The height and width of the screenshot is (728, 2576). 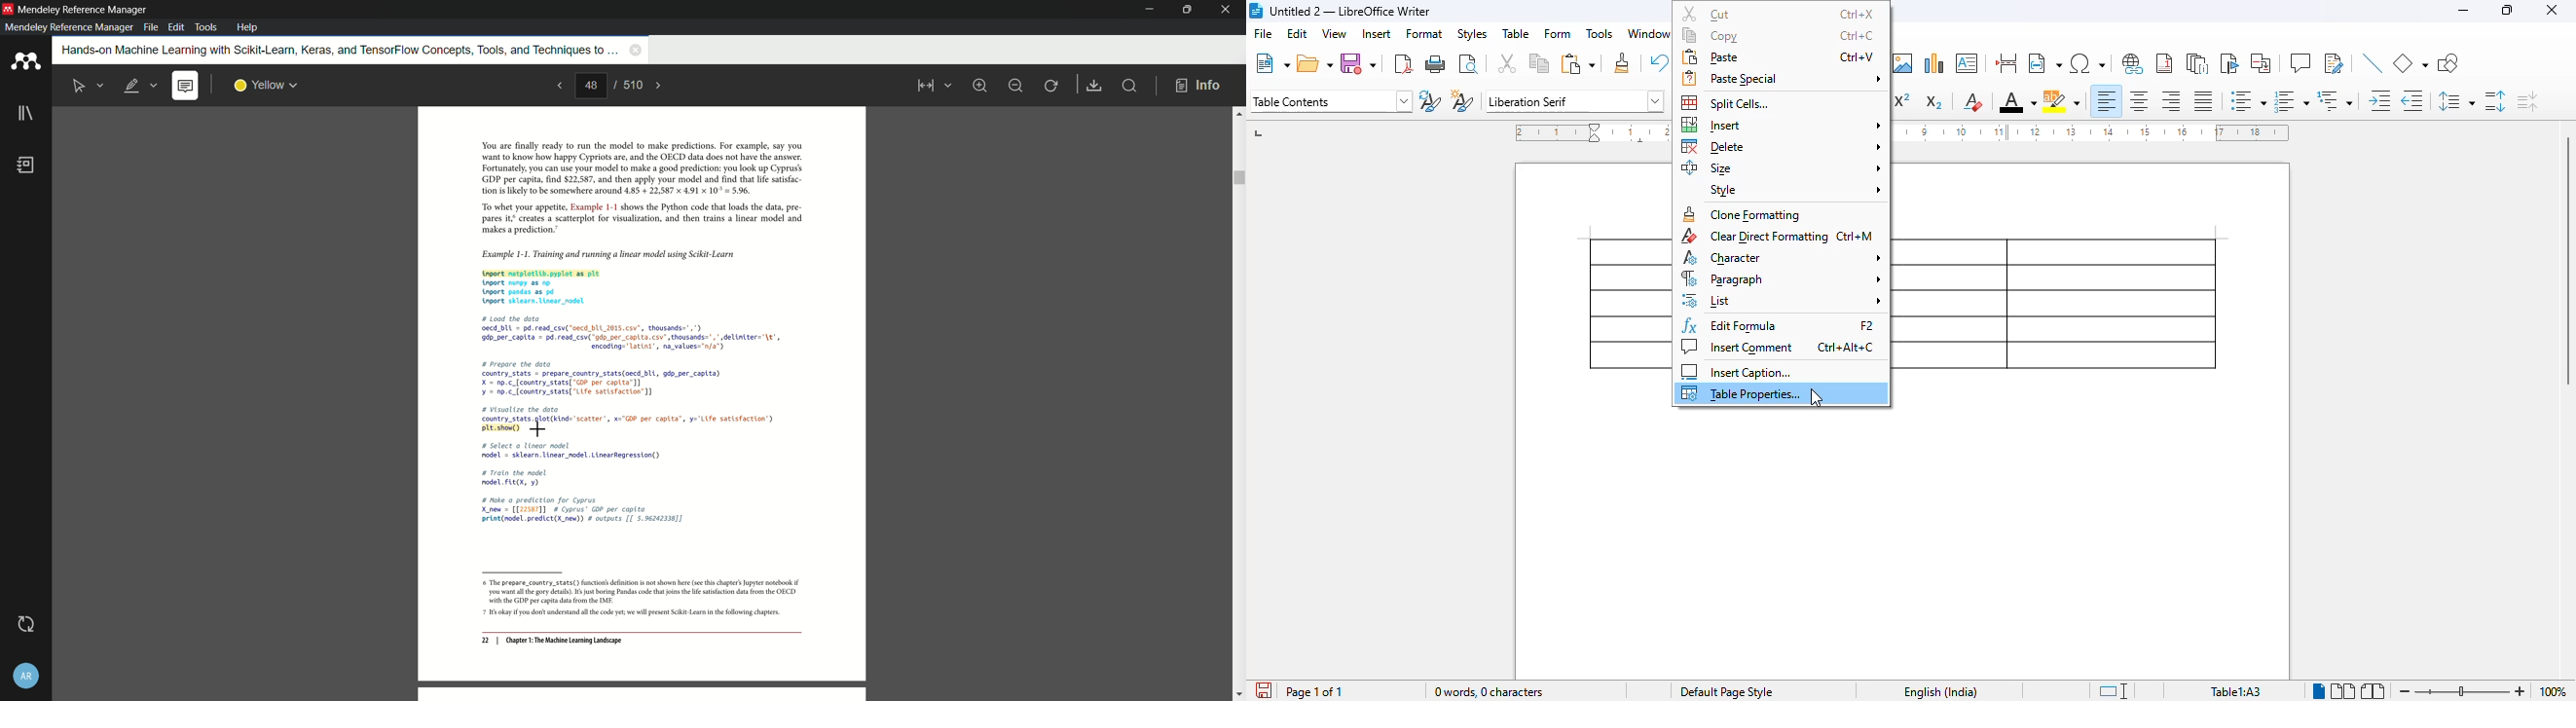 What do you see at coordinates (1651, 34) in the screenshot?
I see `window` at bounding box center [1651, 34].